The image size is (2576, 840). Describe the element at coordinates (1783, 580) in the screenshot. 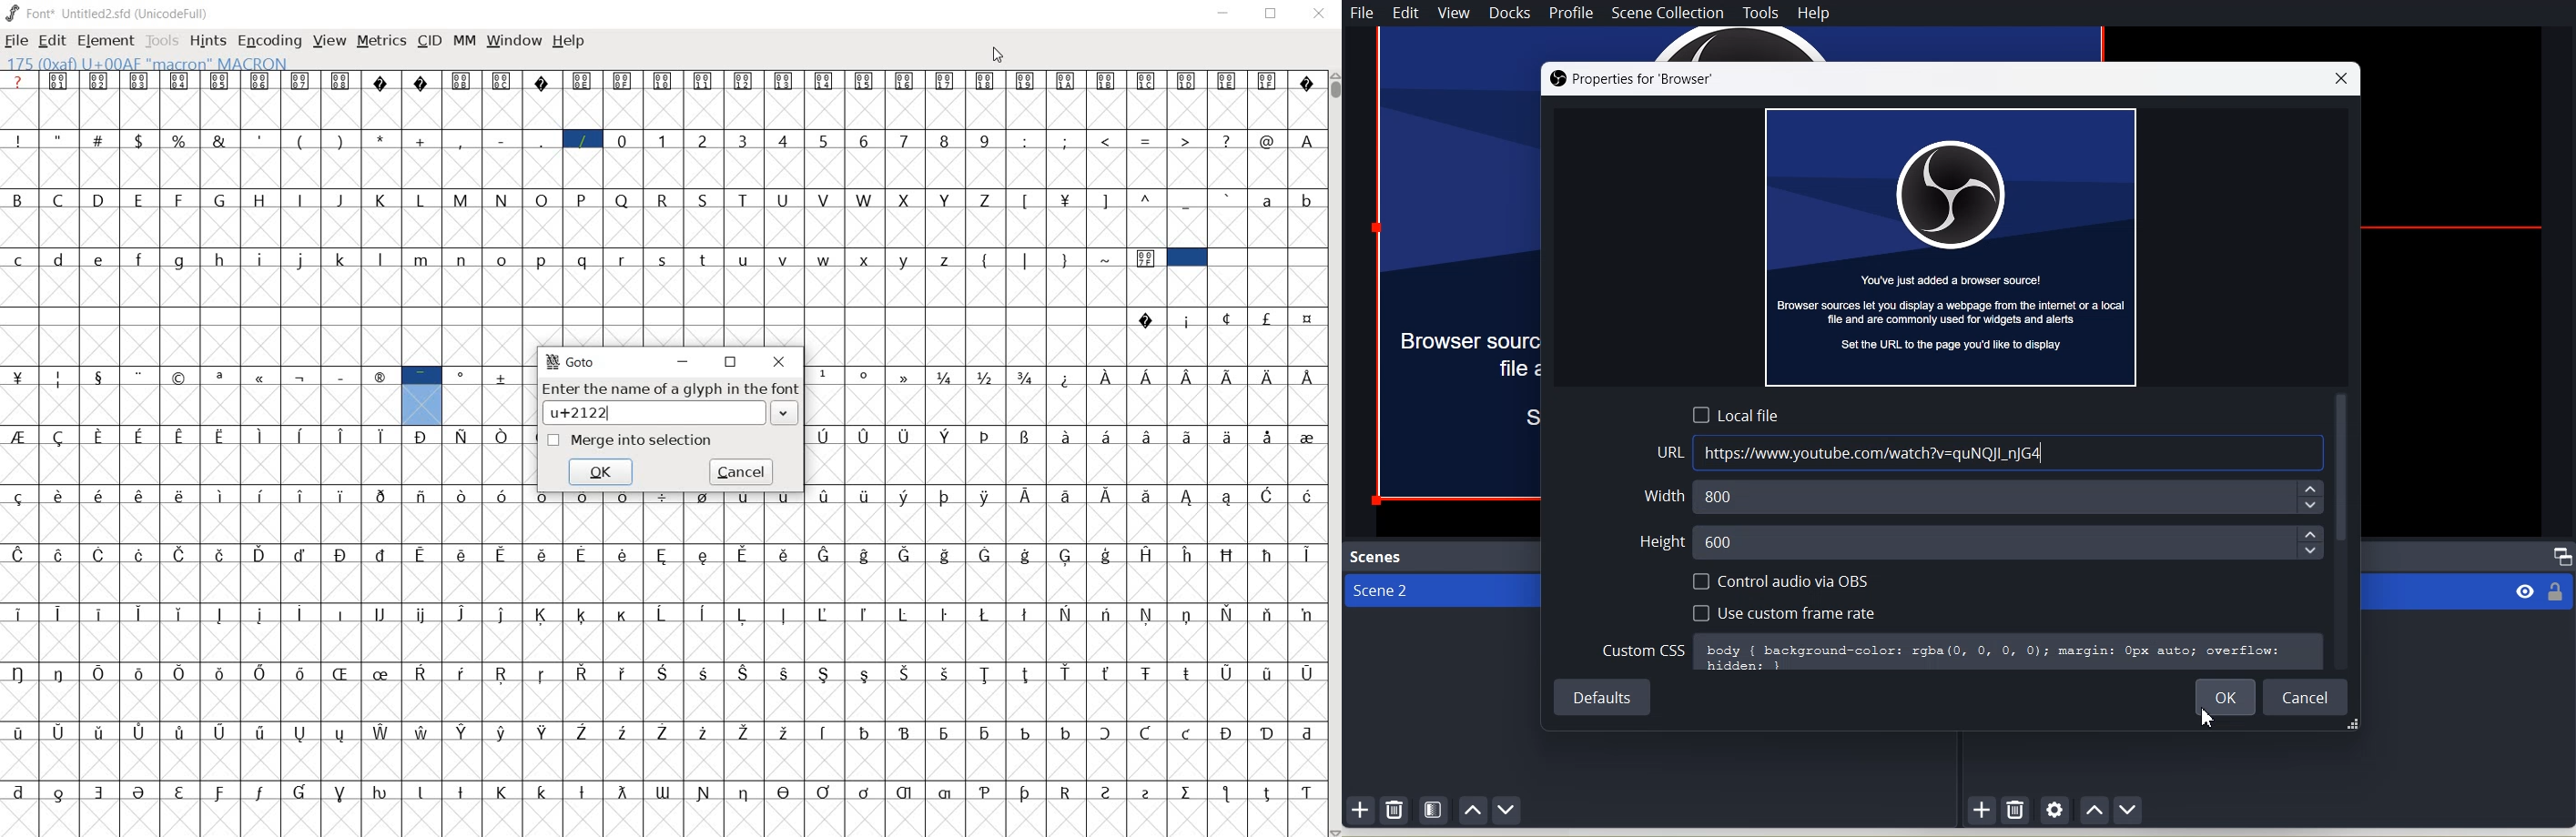

I see `Control audio via OBS` at that location.